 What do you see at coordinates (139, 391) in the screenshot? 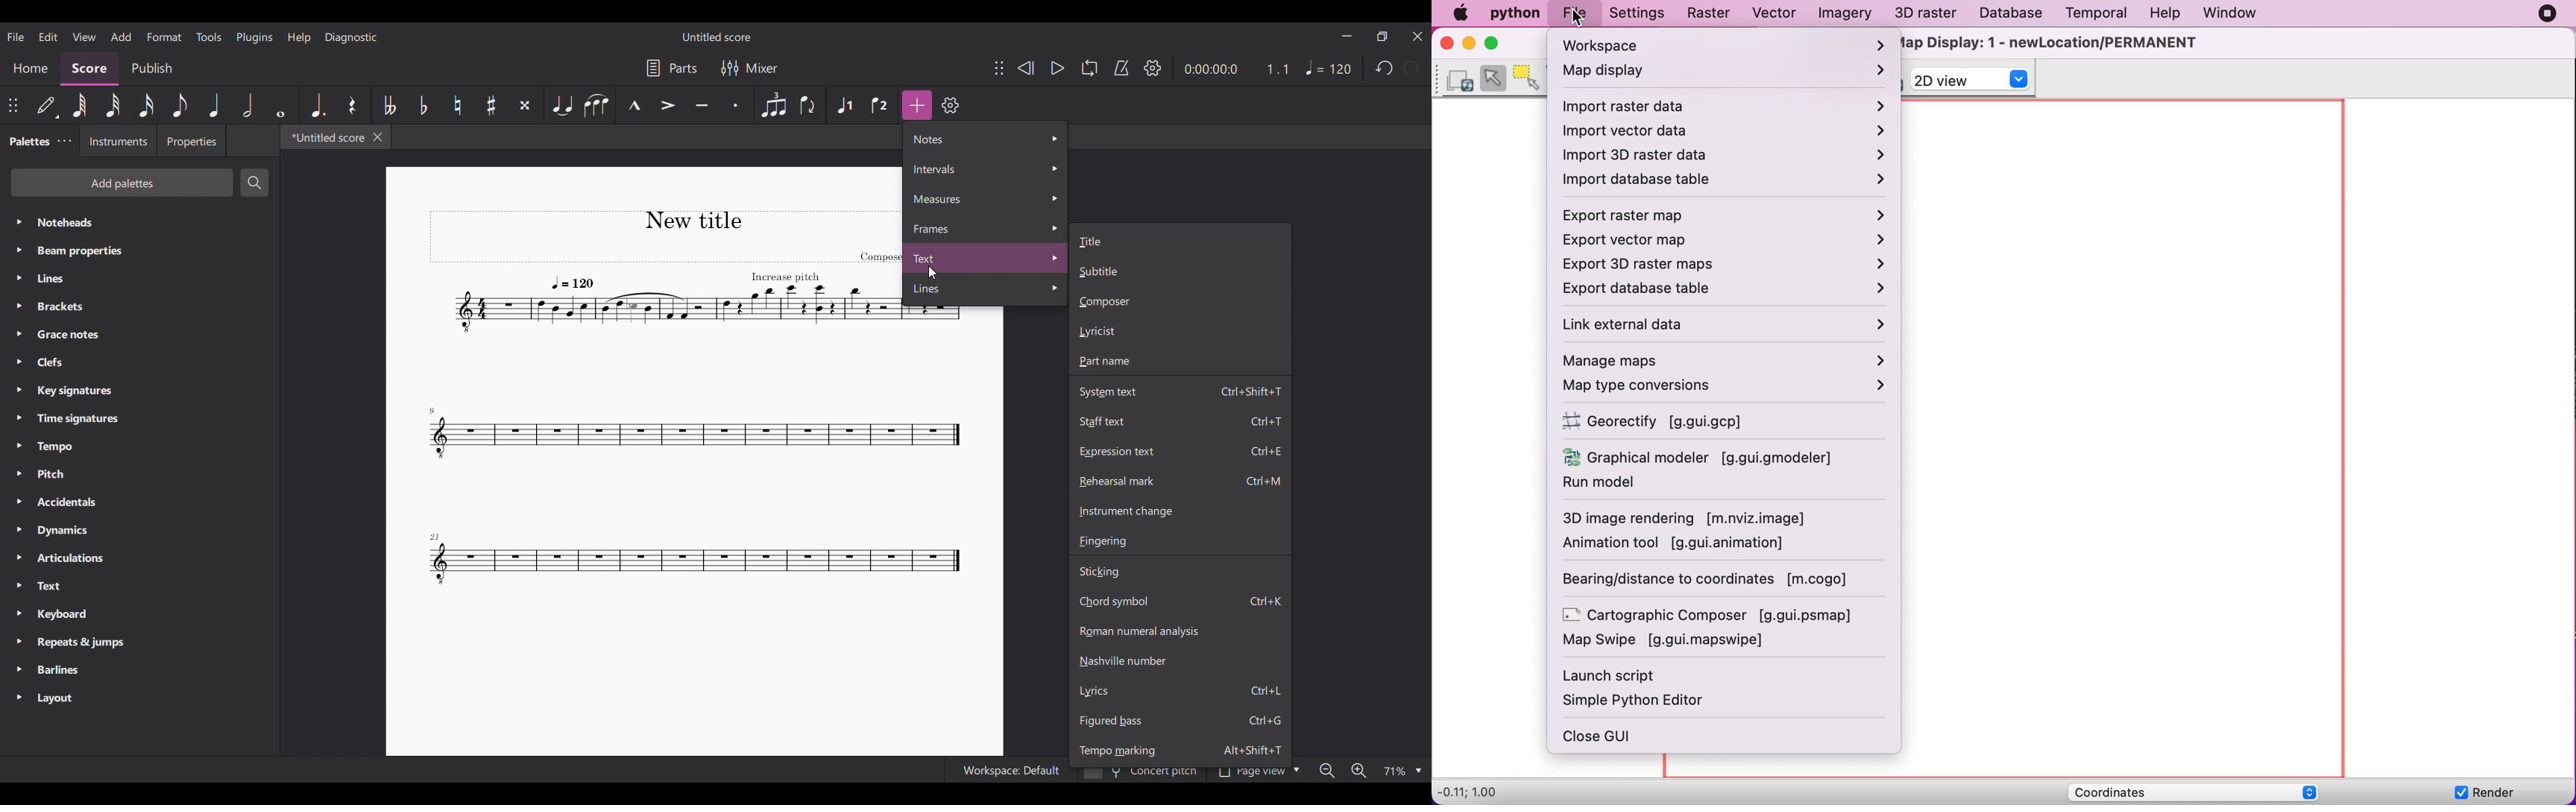
I see `Key signatures` at bounding box center [139, 391].